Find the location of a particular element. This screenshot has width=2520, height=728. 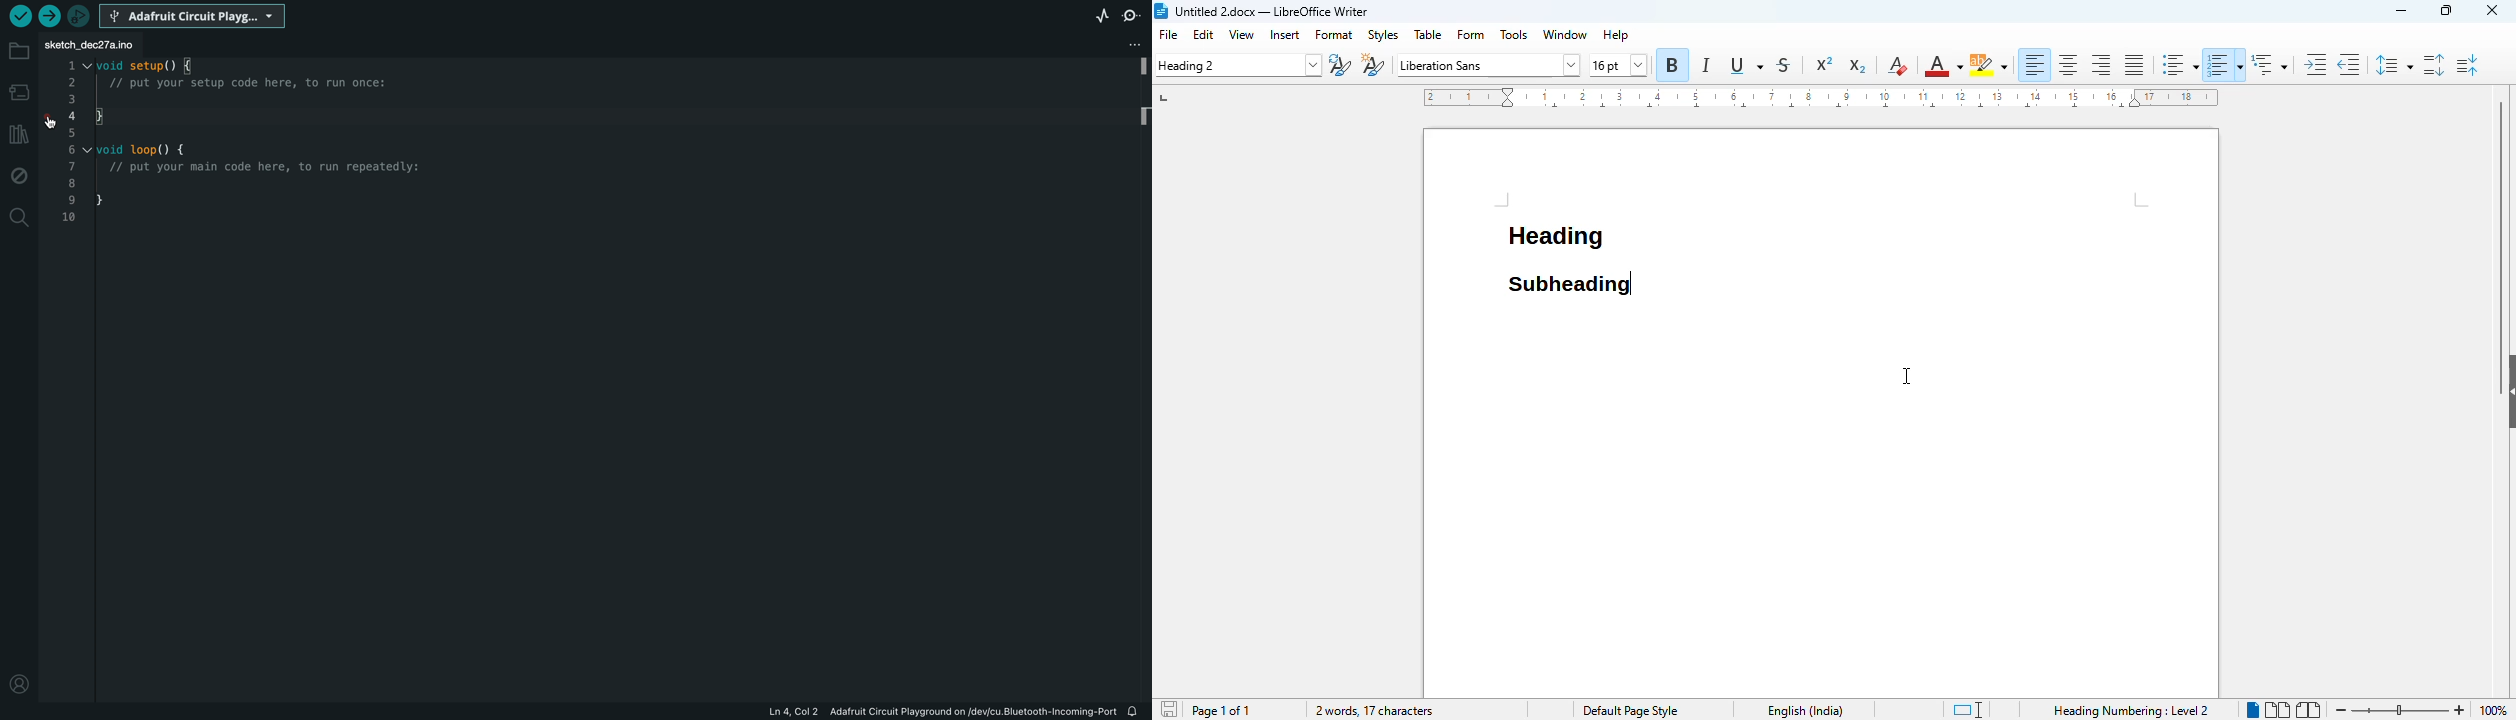

profile is located at coordinates (18, 684).